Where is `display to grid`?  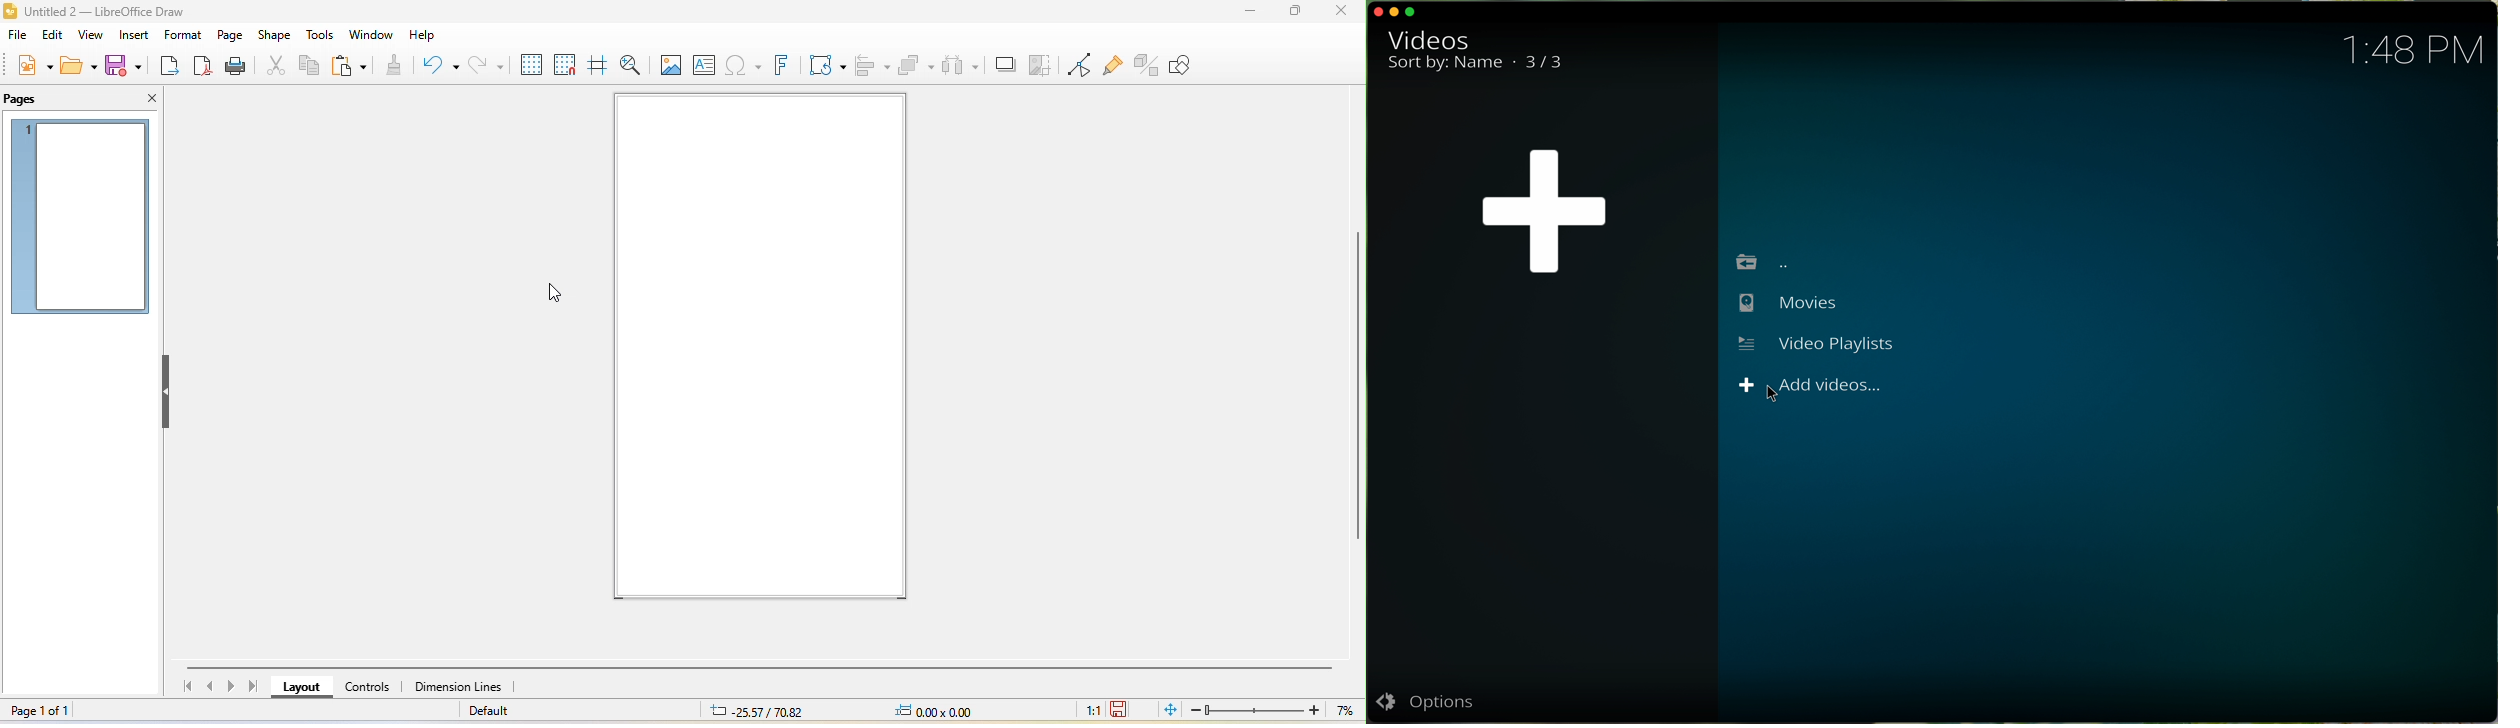
display to grid is located at coordinates (531, 64).